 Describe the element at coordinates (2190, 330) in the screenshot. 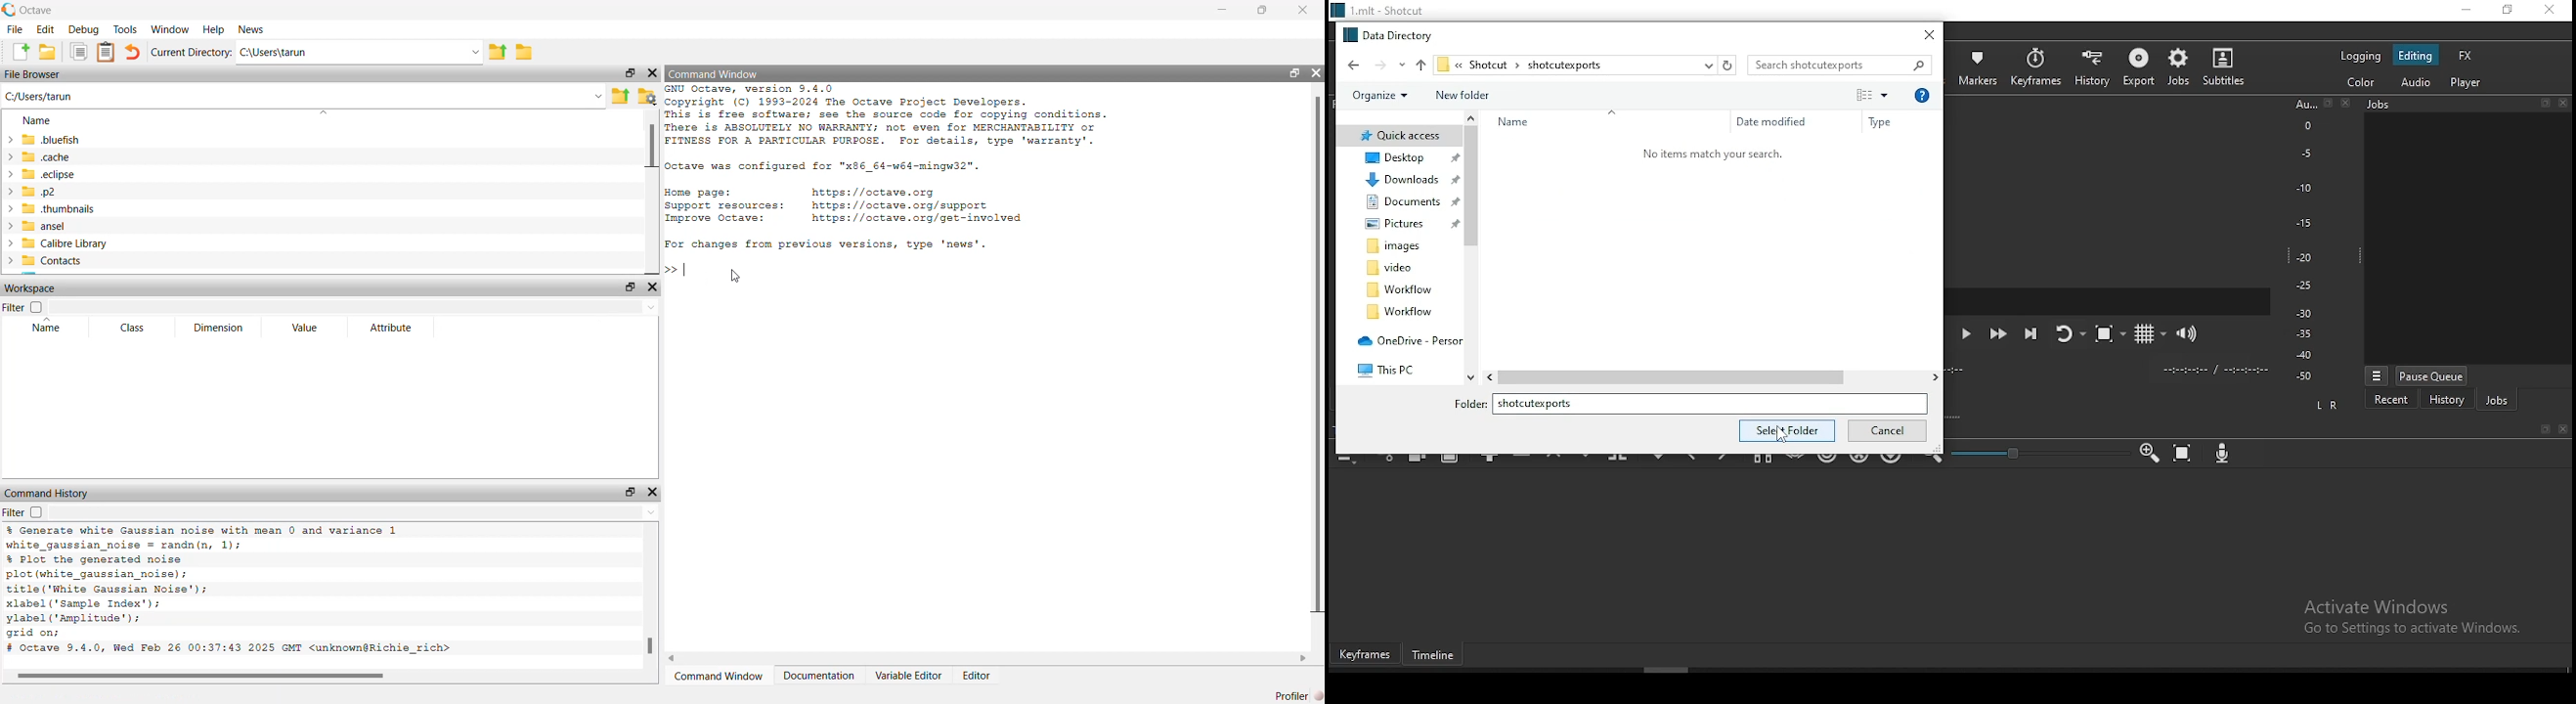

I see `show volume control` at that location.